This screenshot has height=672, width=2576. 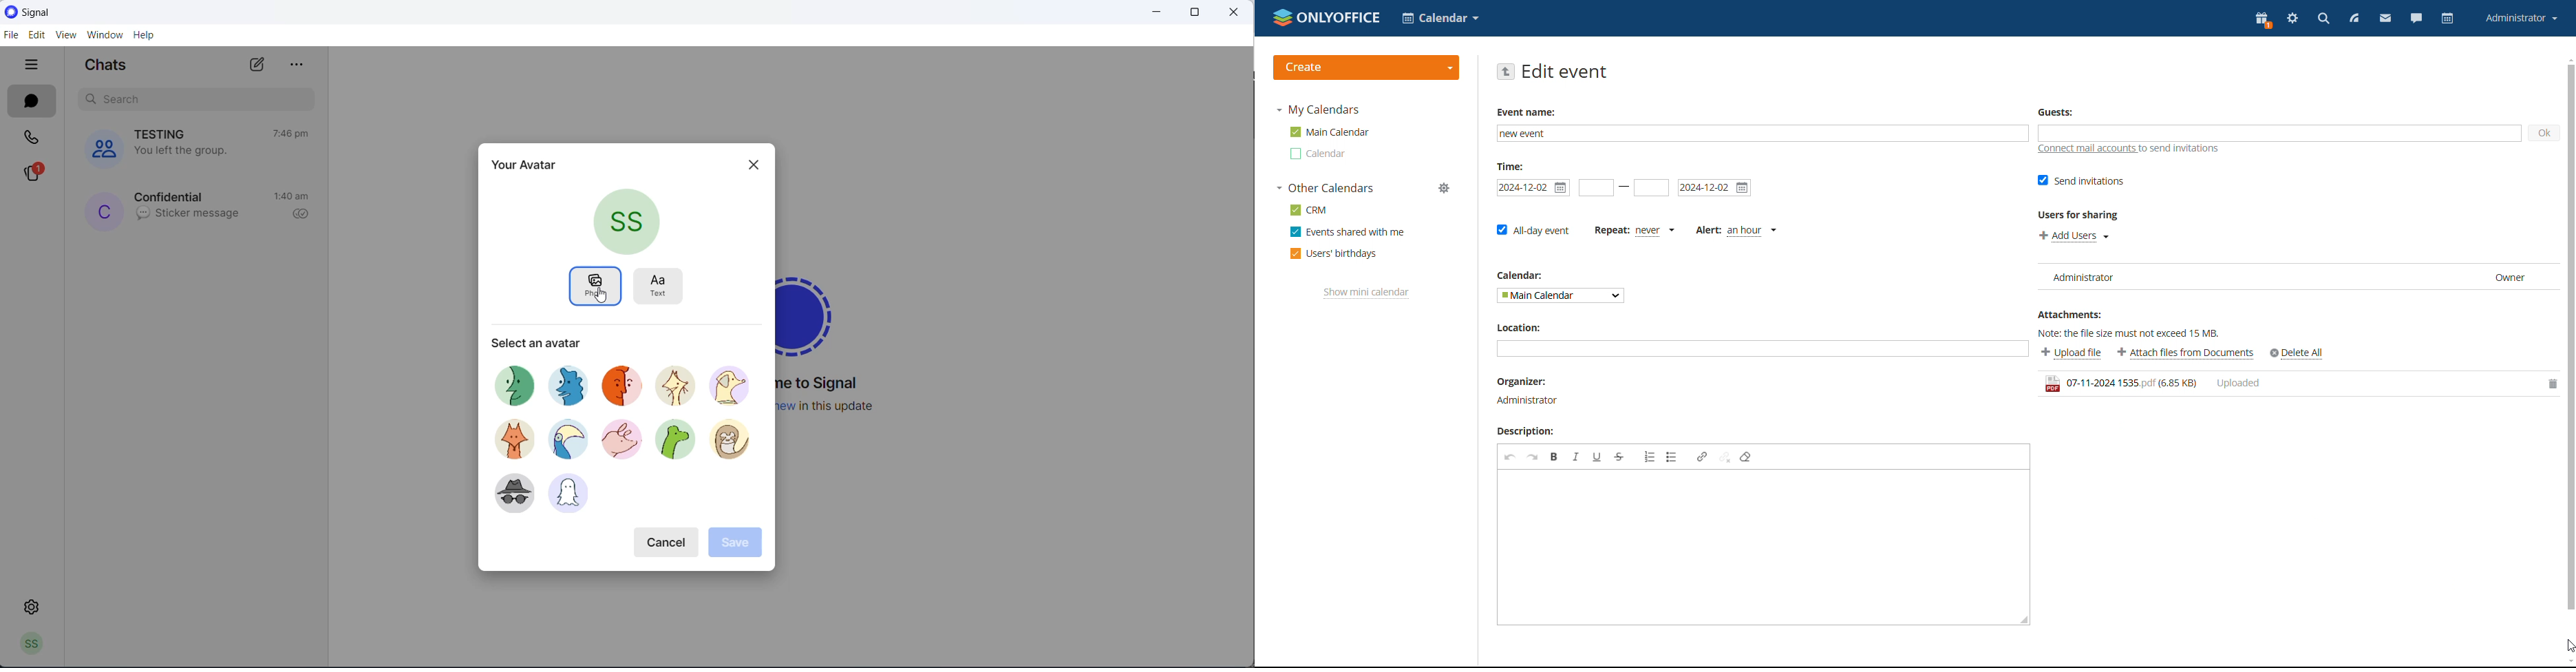 What do you see at coordinates (1151, 12) in the screenshot?
I see `minimize` at bounding box center [1151, 12].